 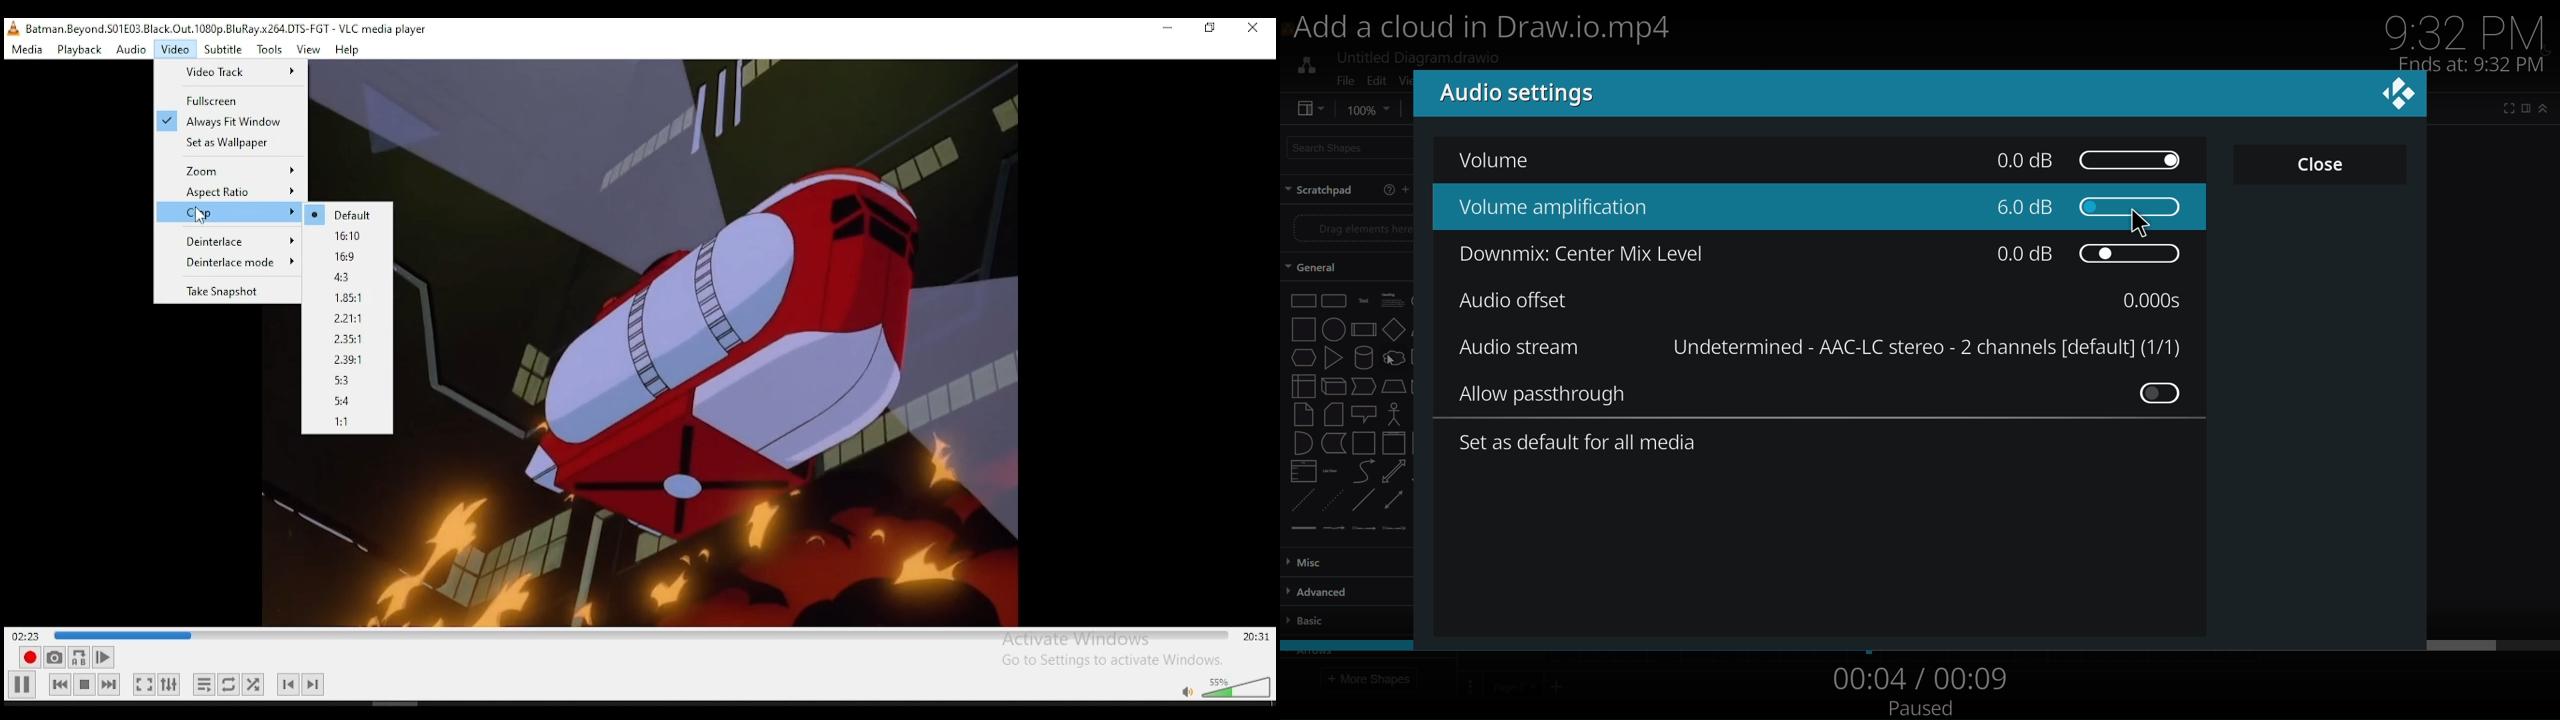 I want to click on close, so click(x=2321, y=163).